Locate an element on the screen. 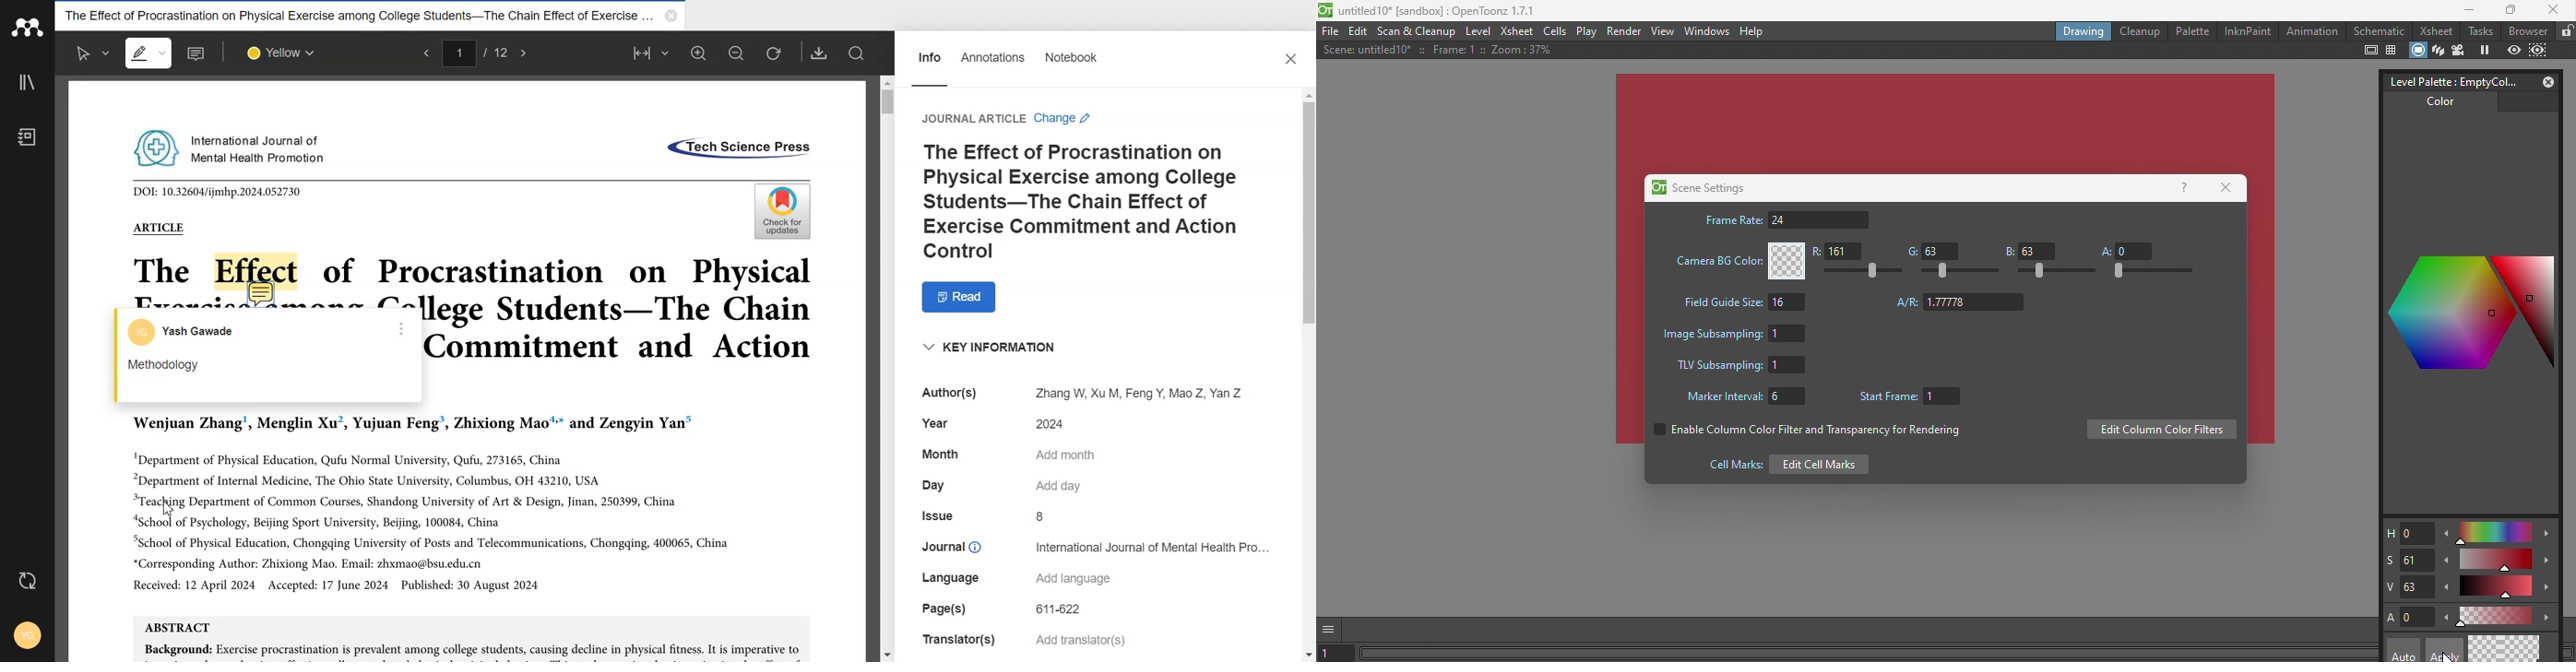  Palette is located at coordinates (2191, 30).